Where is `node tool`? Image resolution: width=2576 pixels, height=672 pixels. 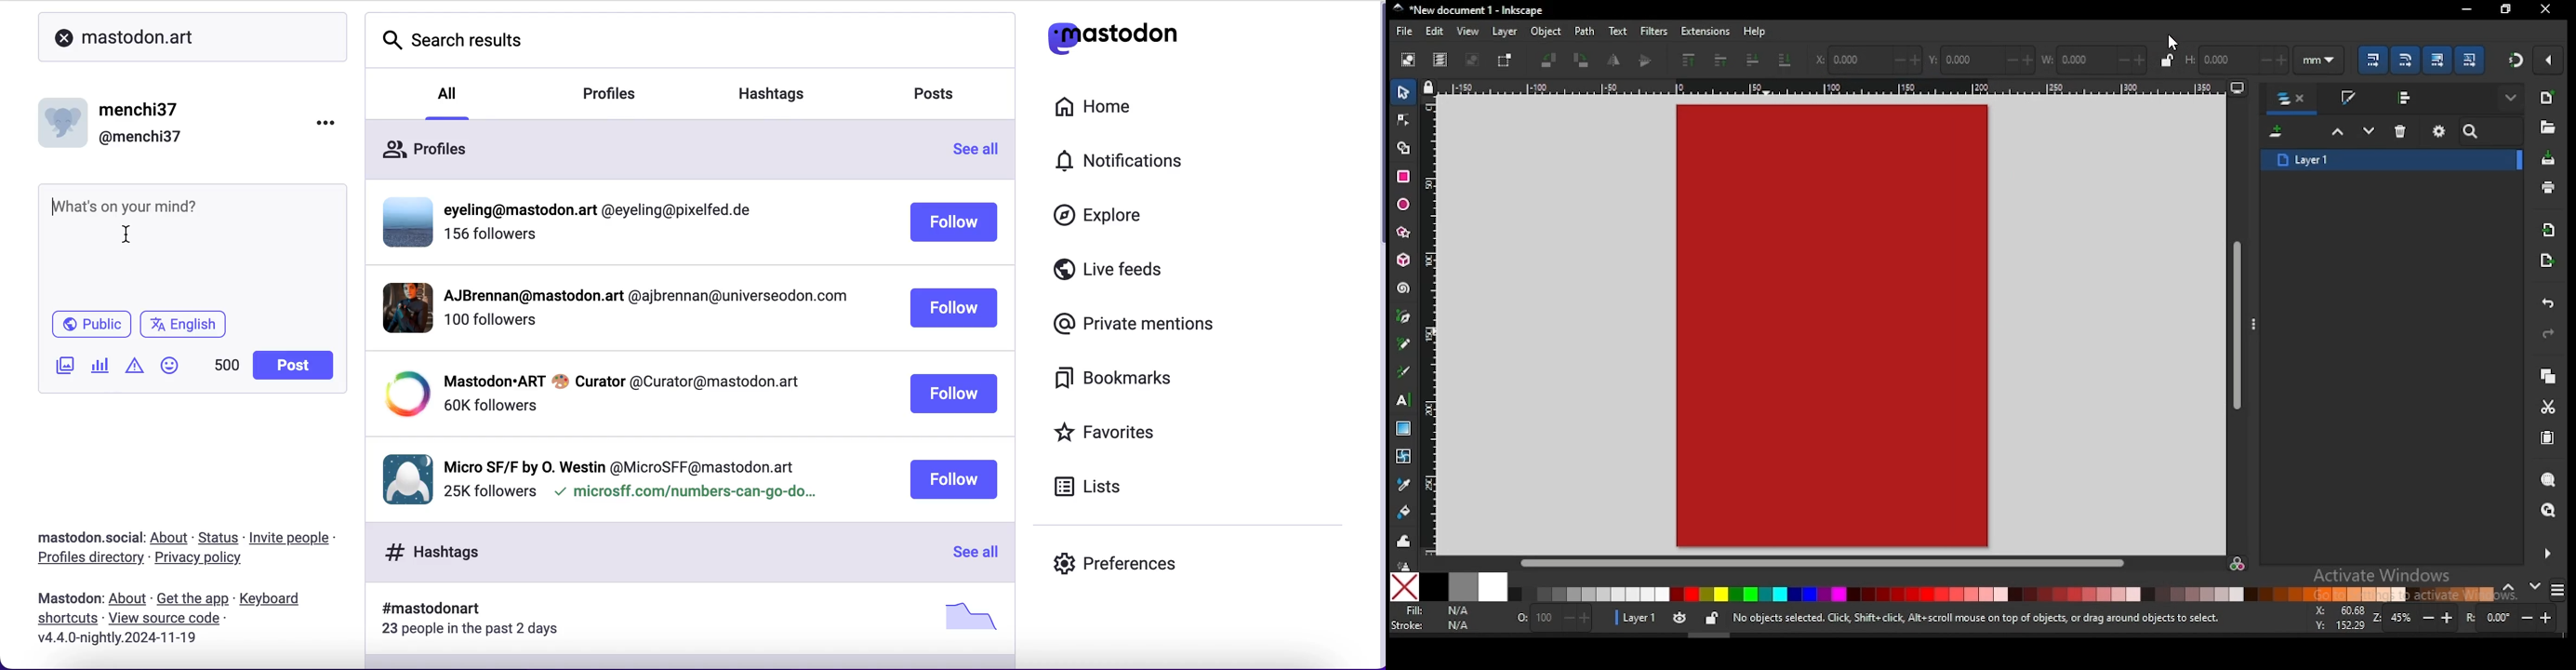 node tool is located at coordinates (1404, 119).